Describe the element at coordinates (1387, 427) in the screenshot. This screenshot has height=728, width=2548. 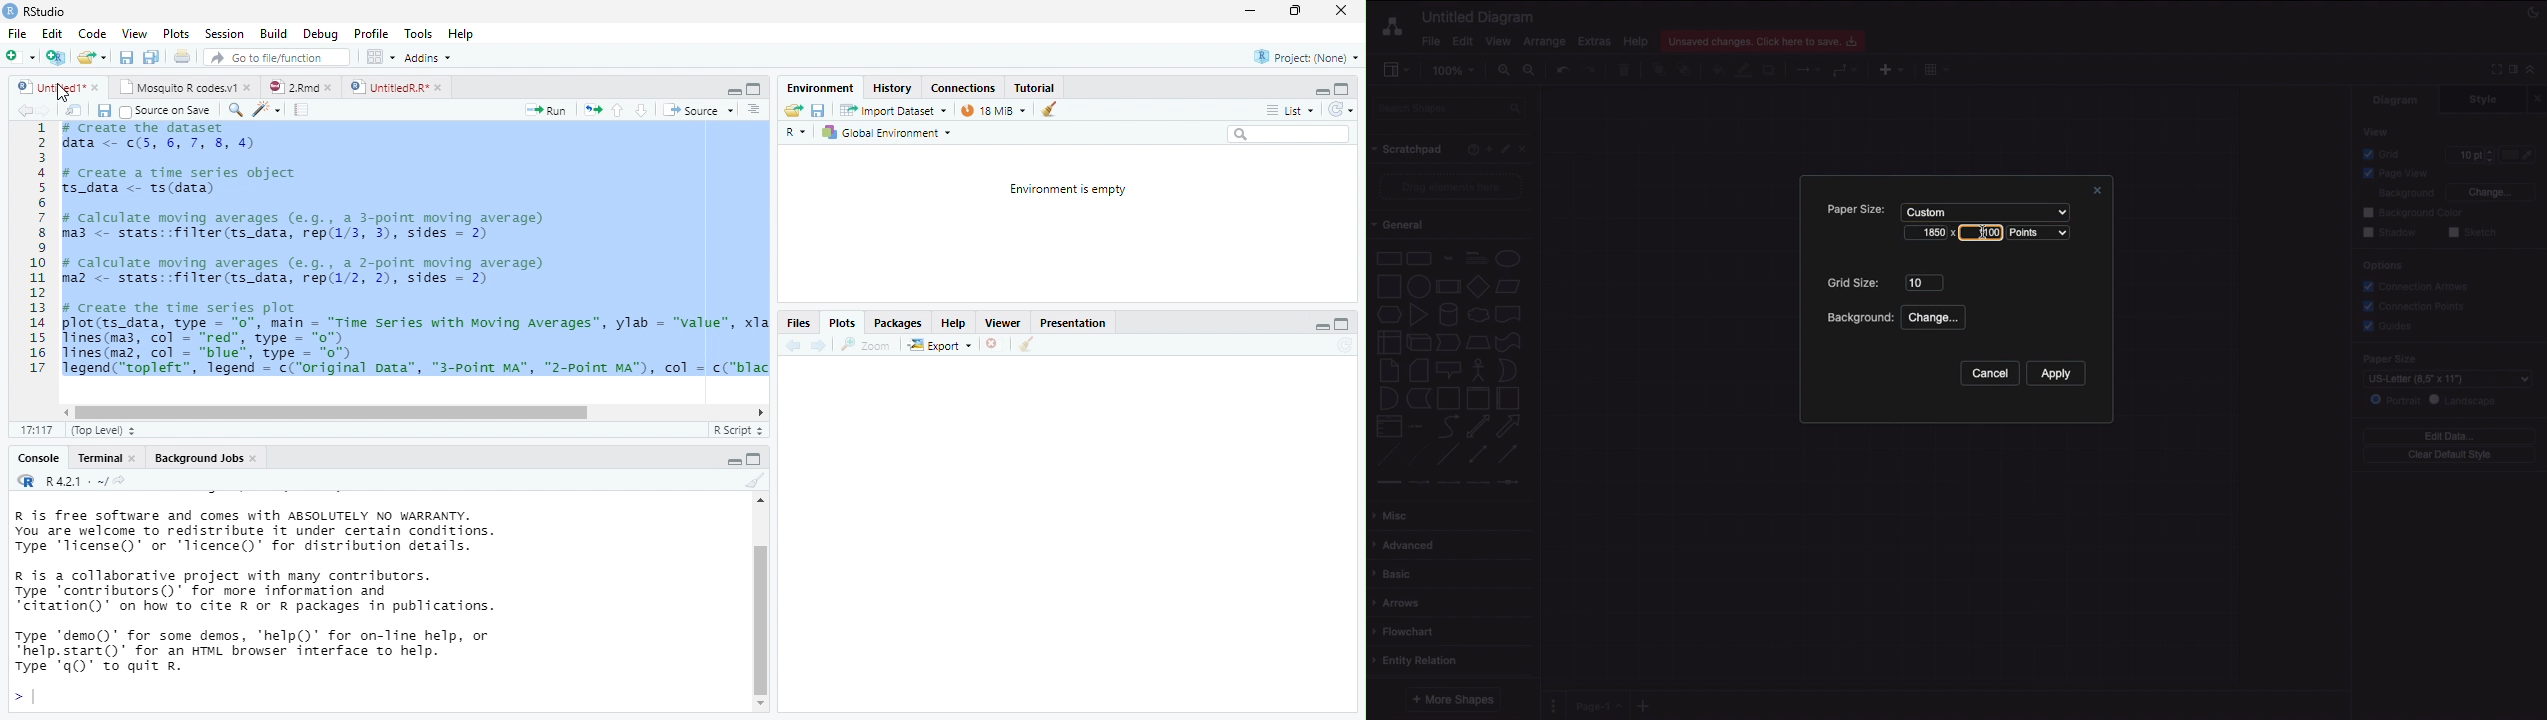
I see `List` at that location.